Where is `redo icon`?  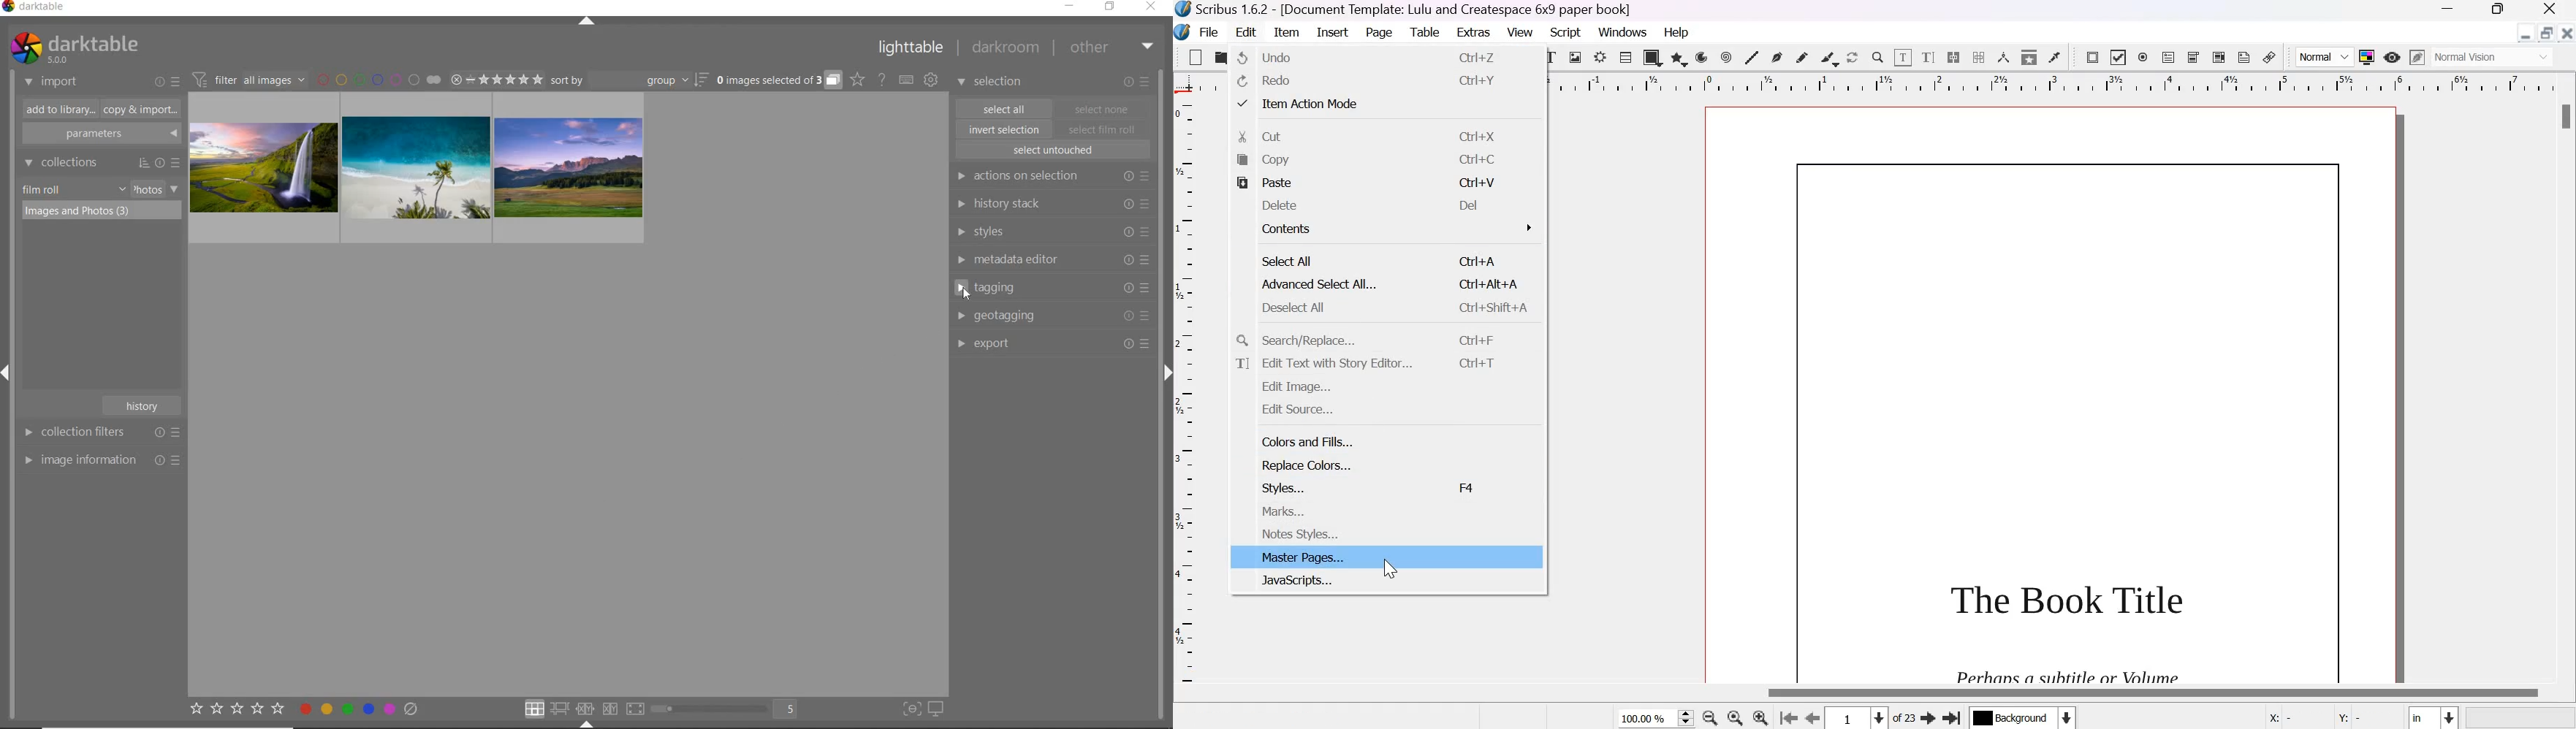
redo icon is located at coordinates (1240, 81).